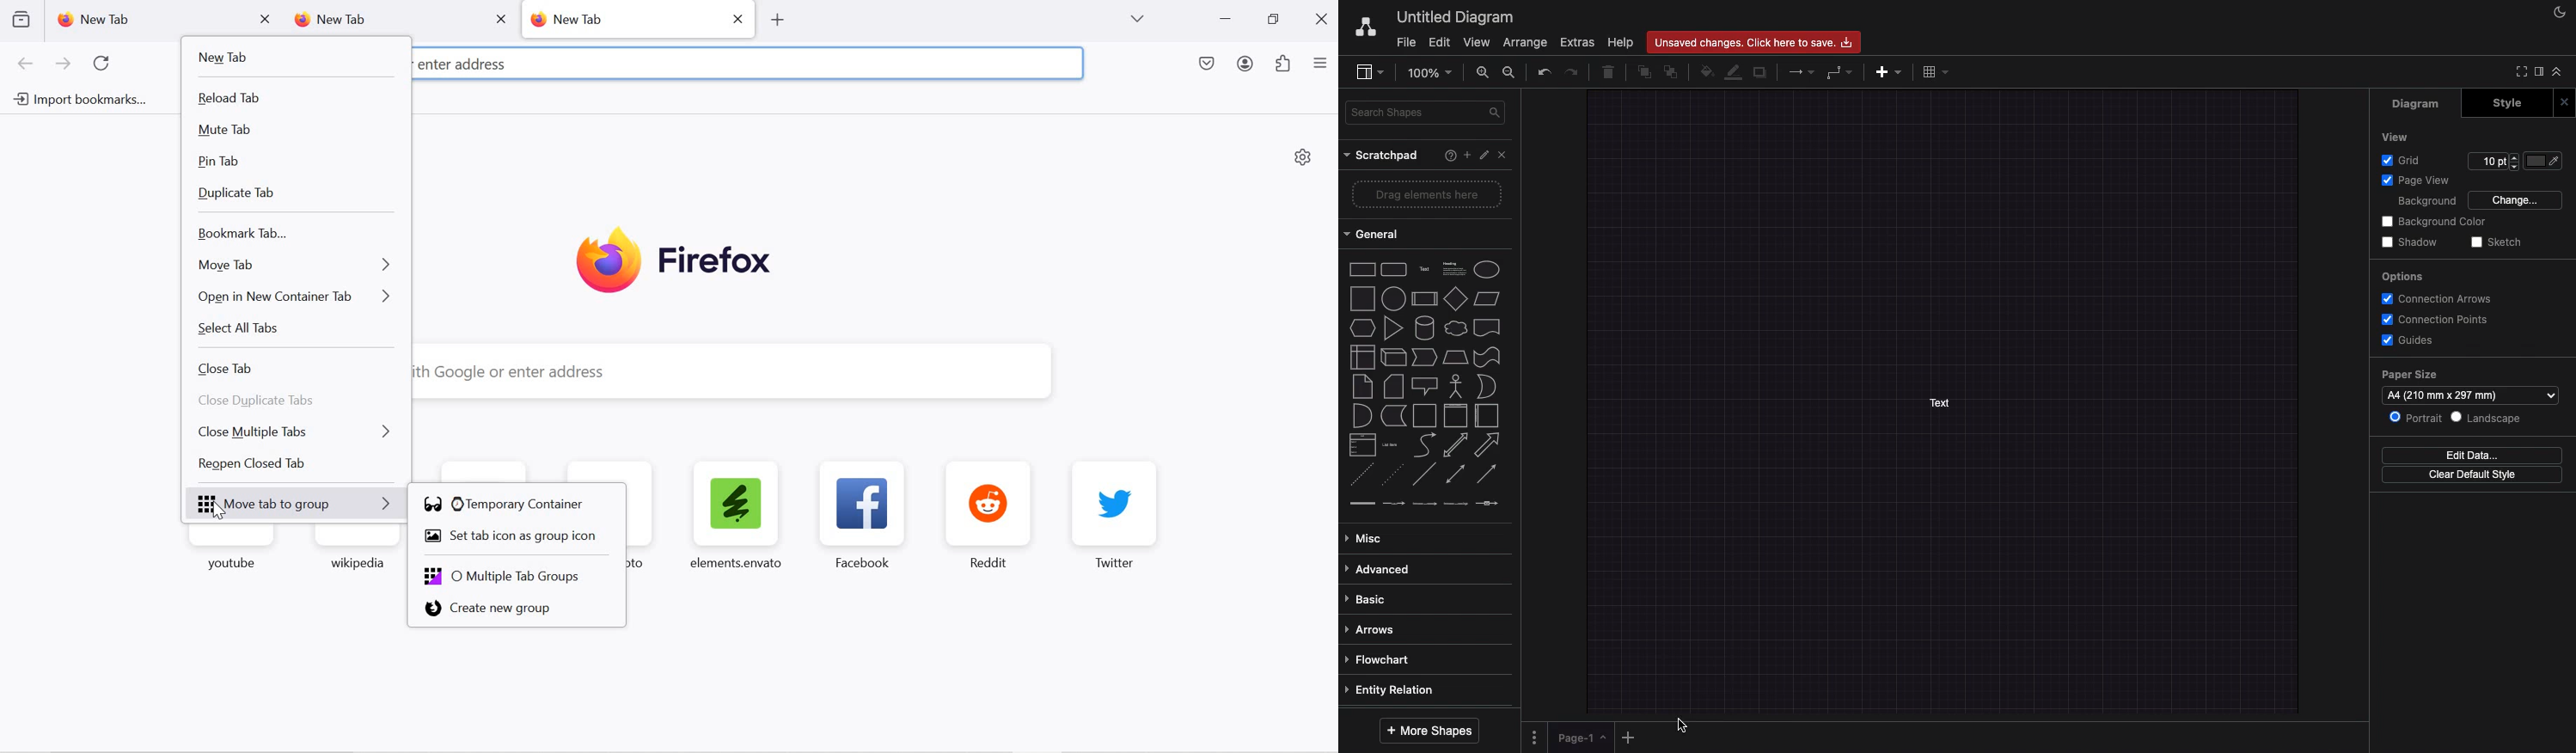 The height and width of the screenshot is (756, 2576). I want to click on Help, so click(1620, 41).